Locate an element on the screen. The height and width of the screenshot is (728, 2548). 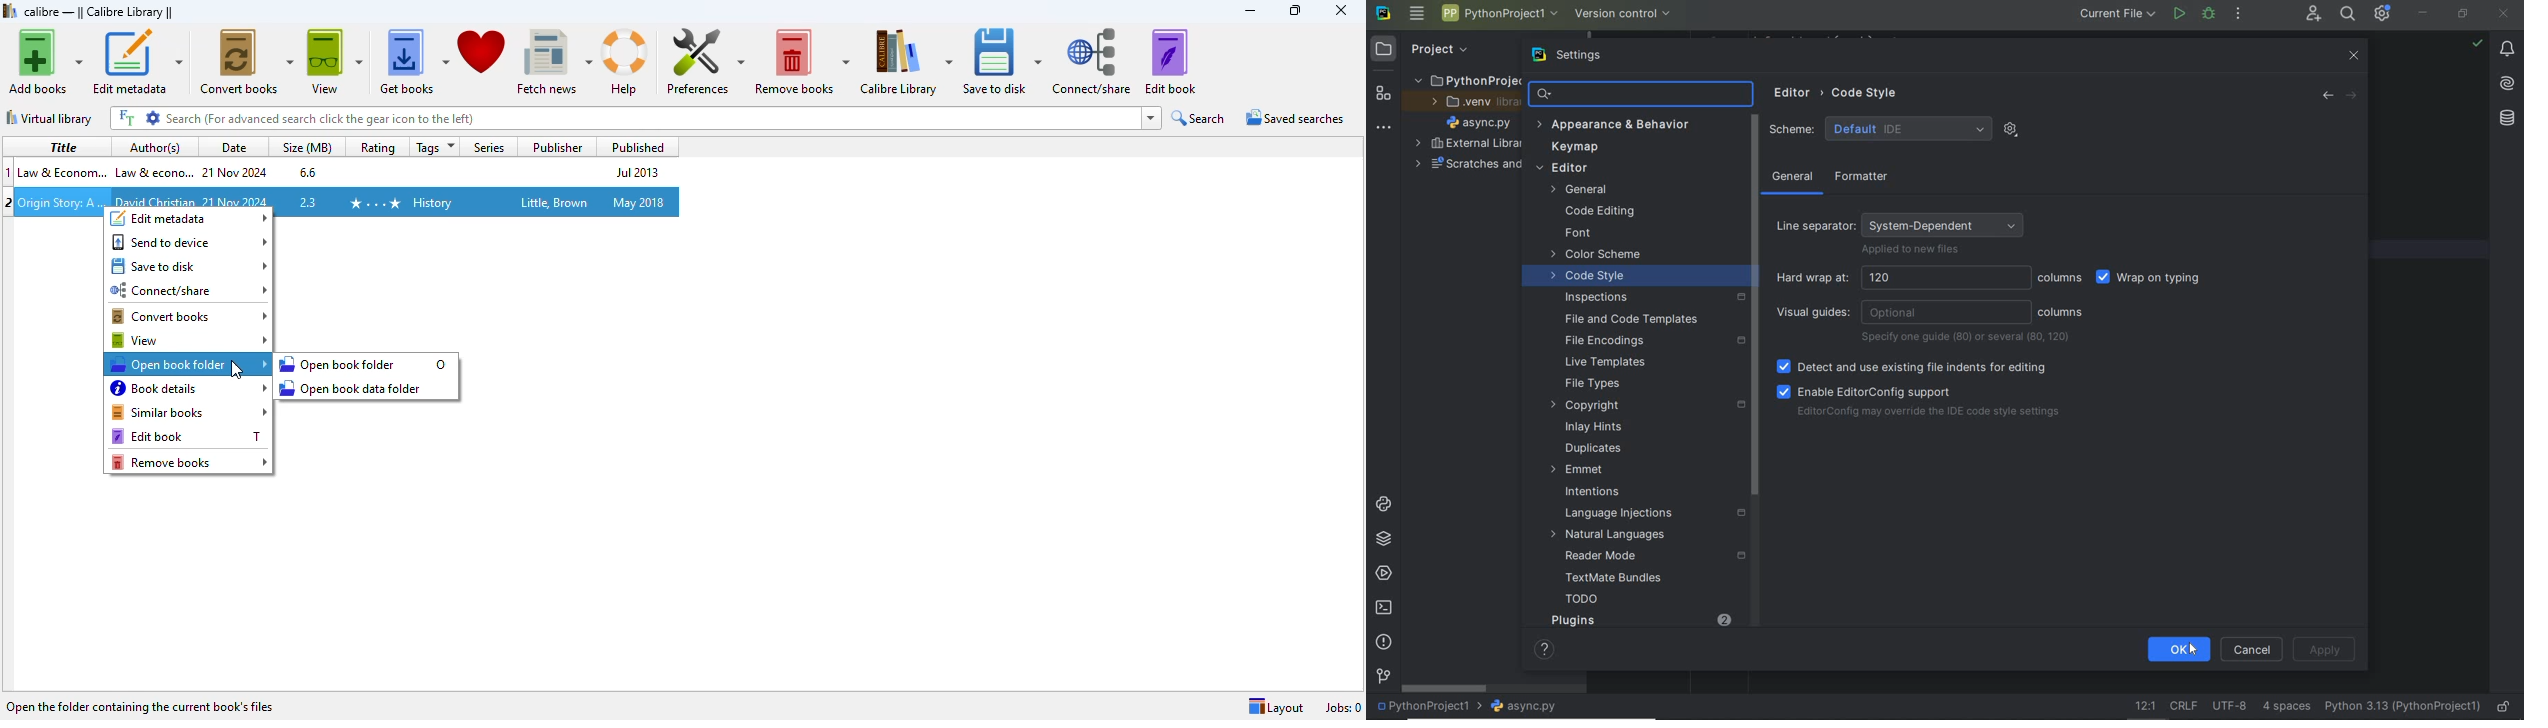
Emmet is located at coordinates (1577, 470).